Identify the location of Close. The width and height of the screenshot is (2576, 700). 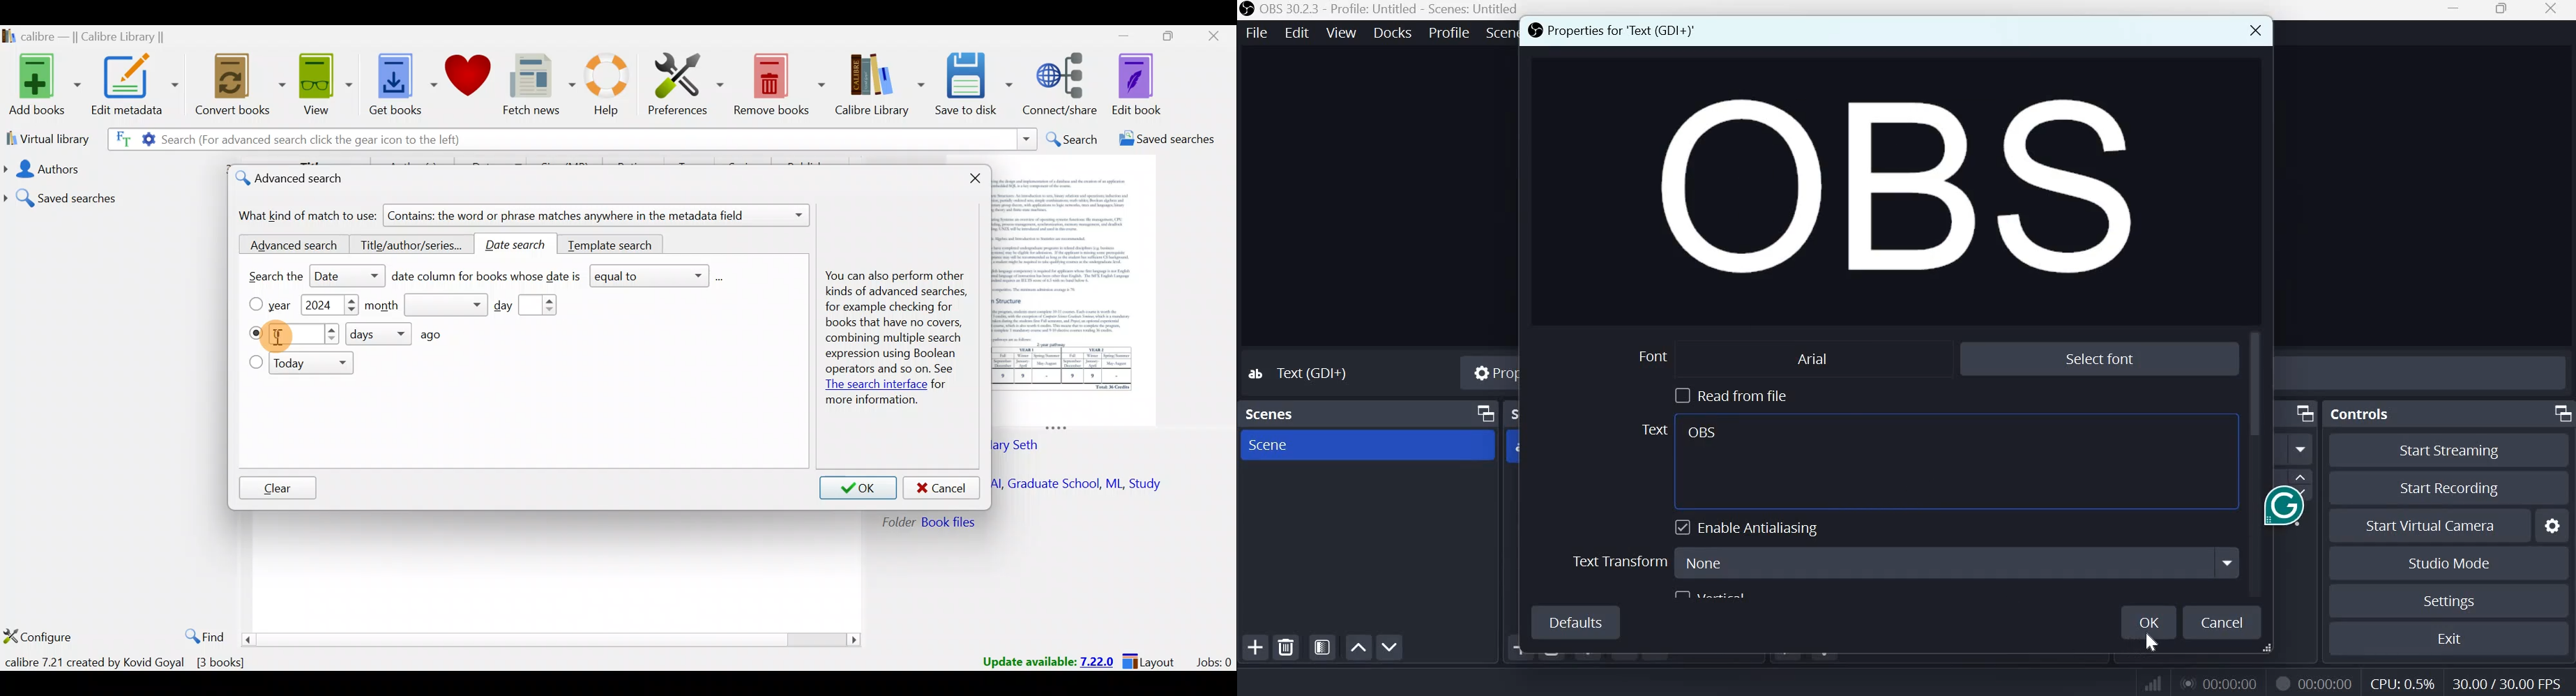
(978, 180).